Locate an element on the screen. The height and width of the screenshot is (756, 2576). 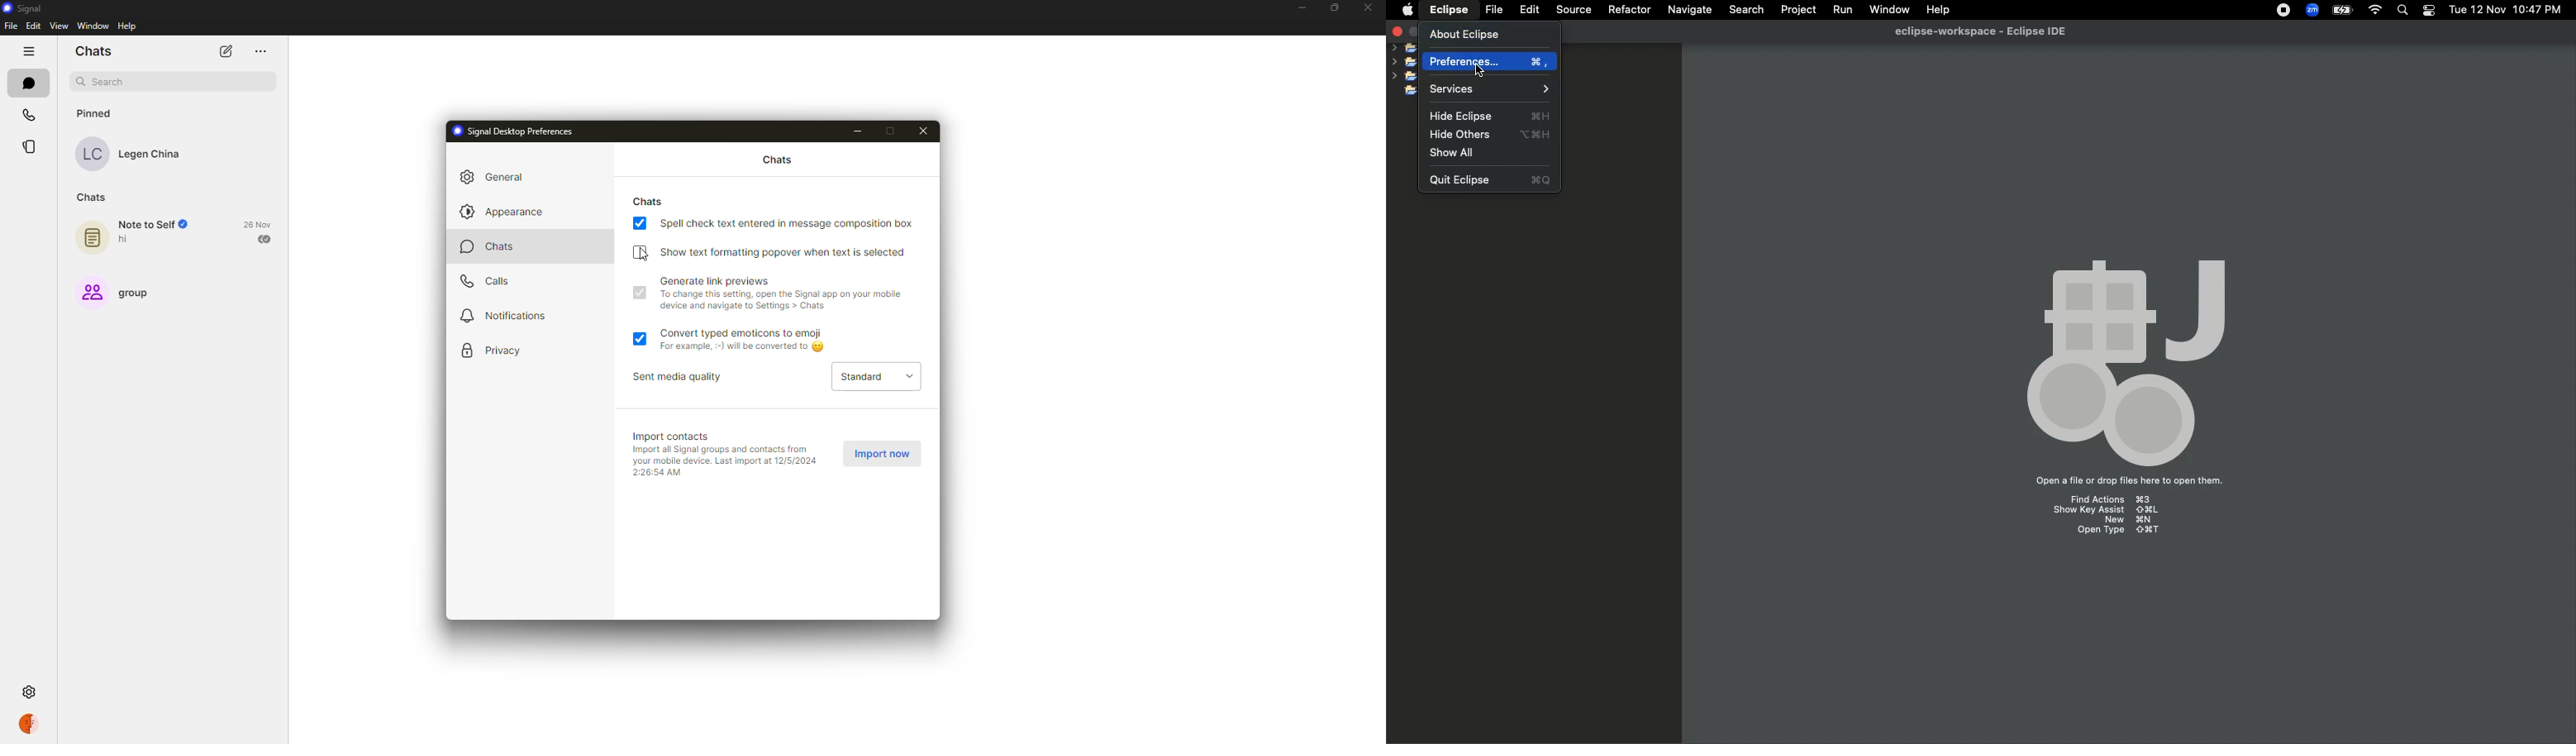
Help is located at coordinates (1938, 10).